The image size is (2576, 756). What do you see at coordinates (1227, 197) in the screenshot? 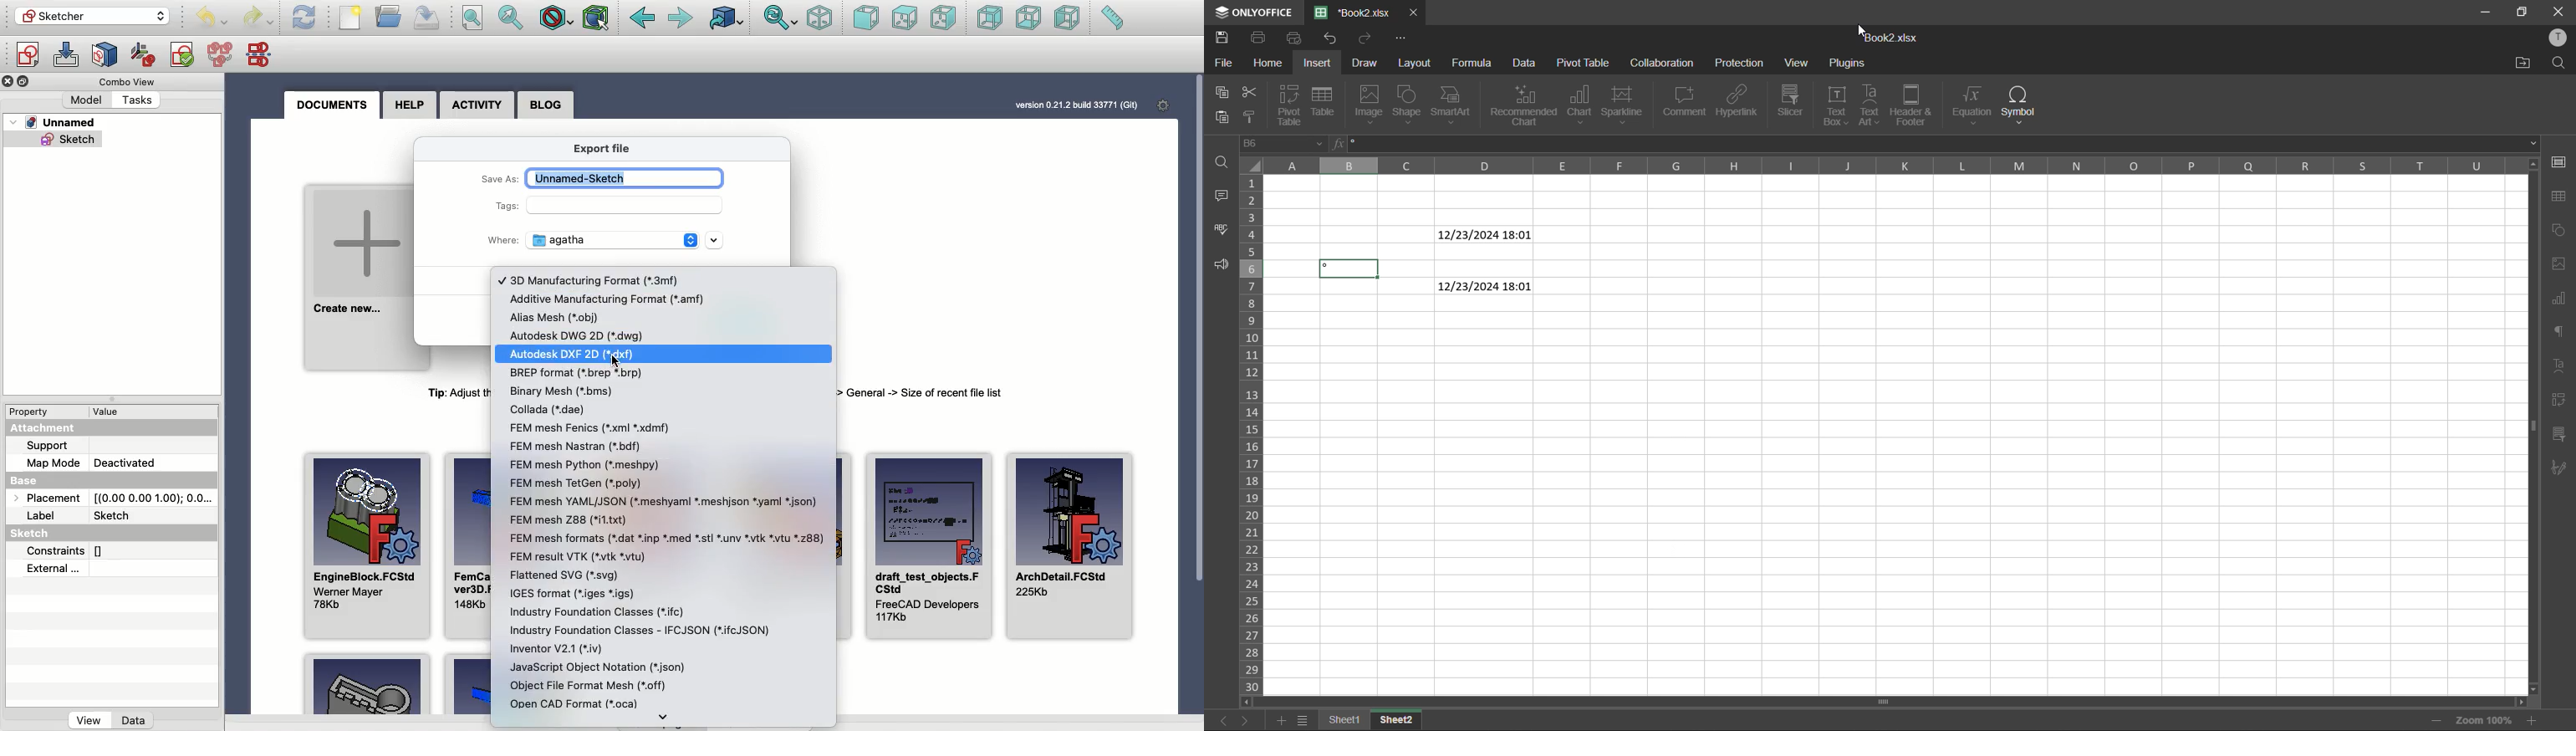
I see `comments` at bounding box center [1227, 197].